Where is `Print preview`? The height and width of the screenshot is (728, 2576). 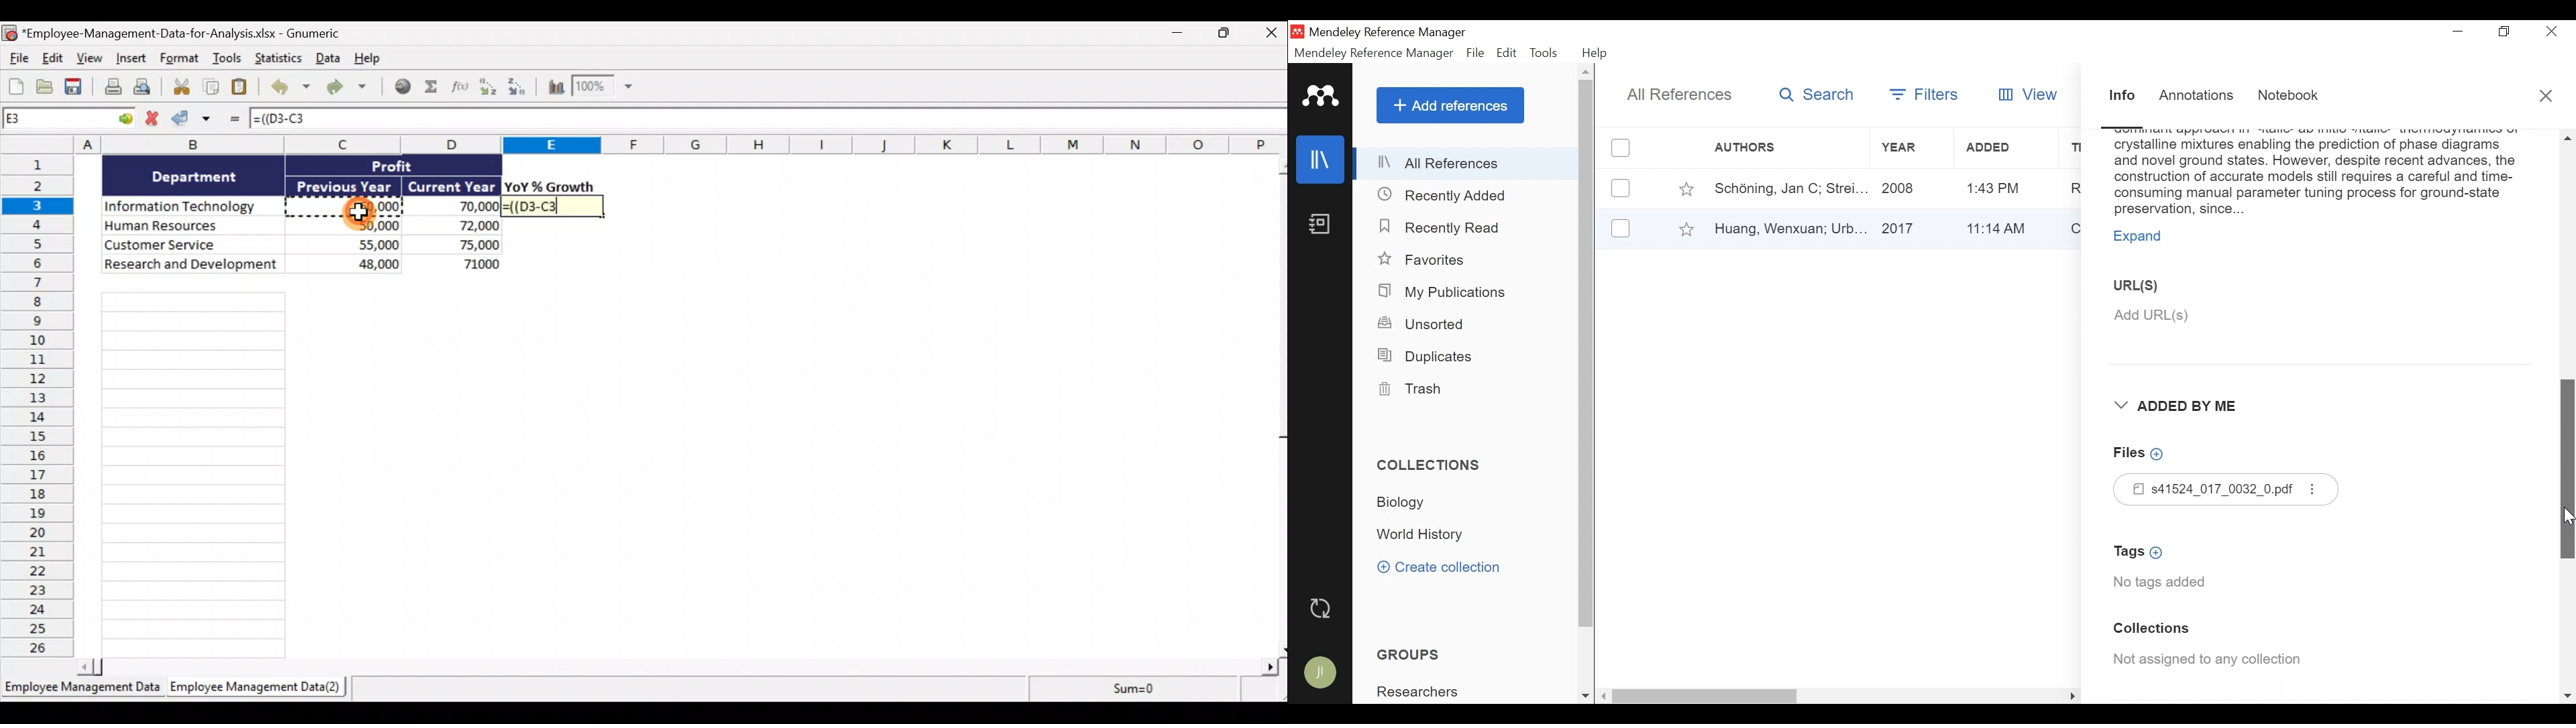 Print preview is located at coordinates (144, 88).